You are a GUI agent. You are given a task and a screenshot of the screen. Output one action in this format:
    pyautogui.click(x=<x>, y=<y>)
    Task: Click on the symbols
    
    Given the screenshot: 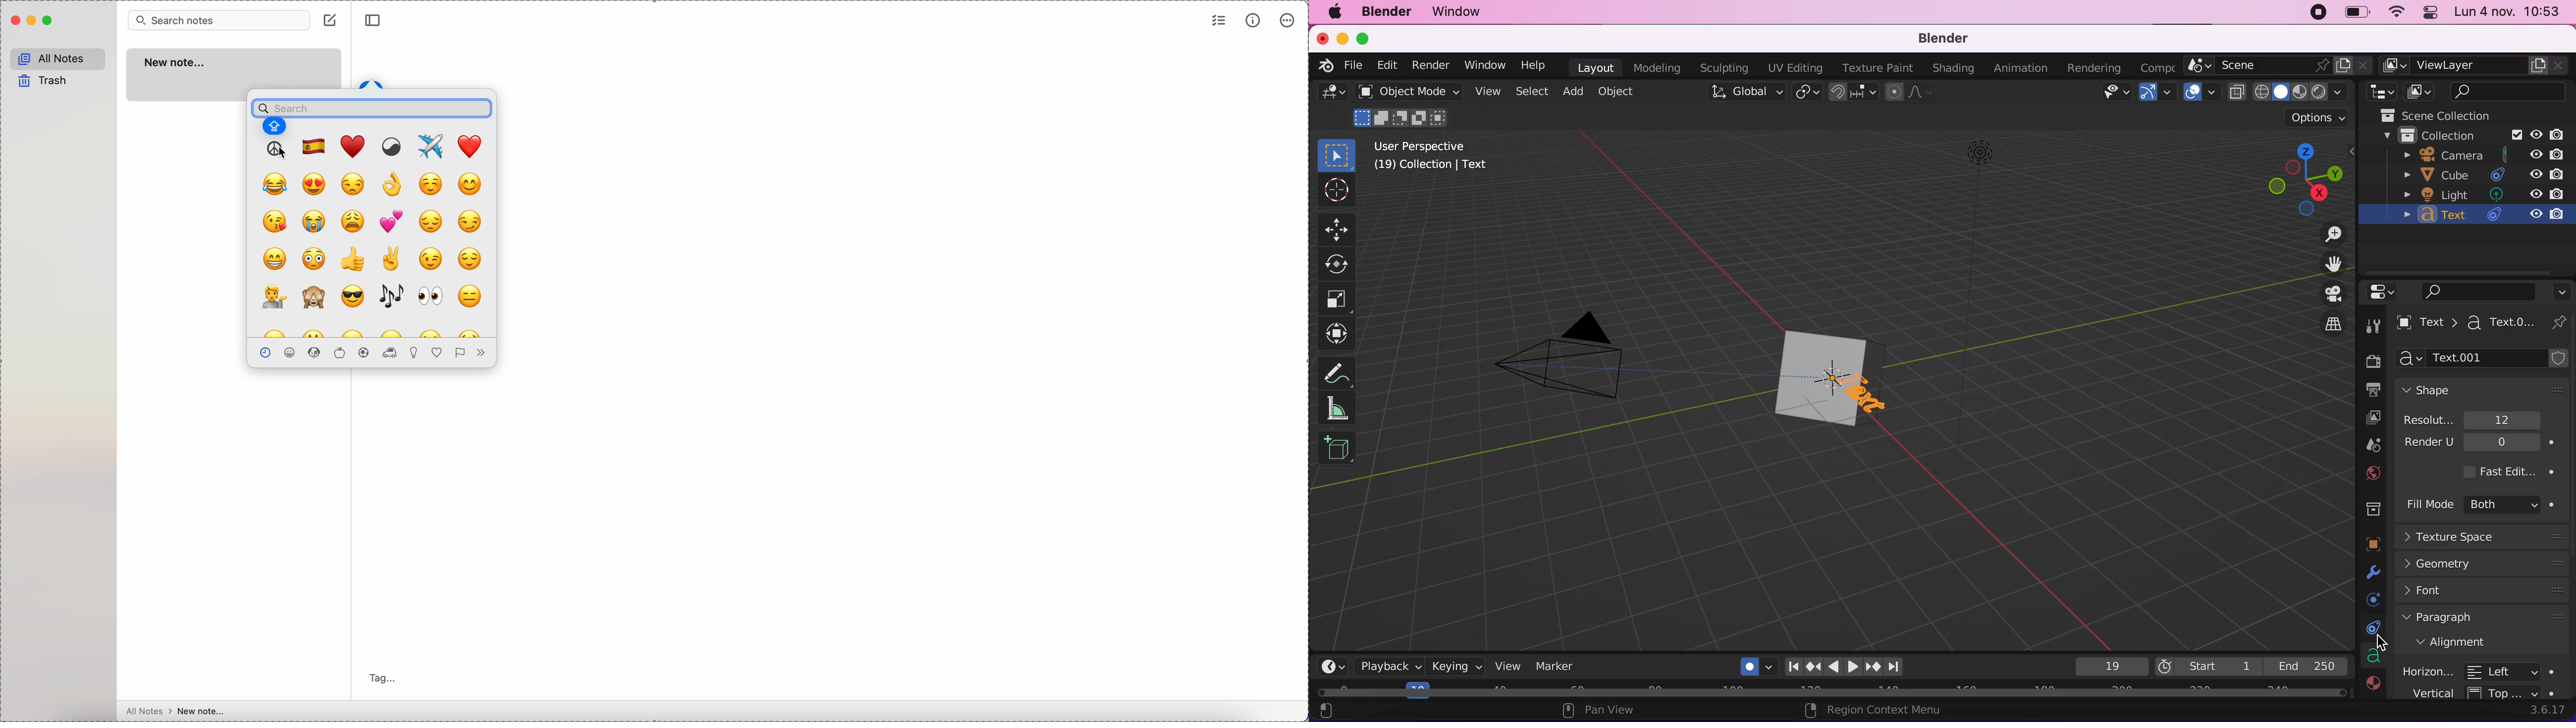 What is the action you would take?
    pyautogui.click(x=459, y=353)
    